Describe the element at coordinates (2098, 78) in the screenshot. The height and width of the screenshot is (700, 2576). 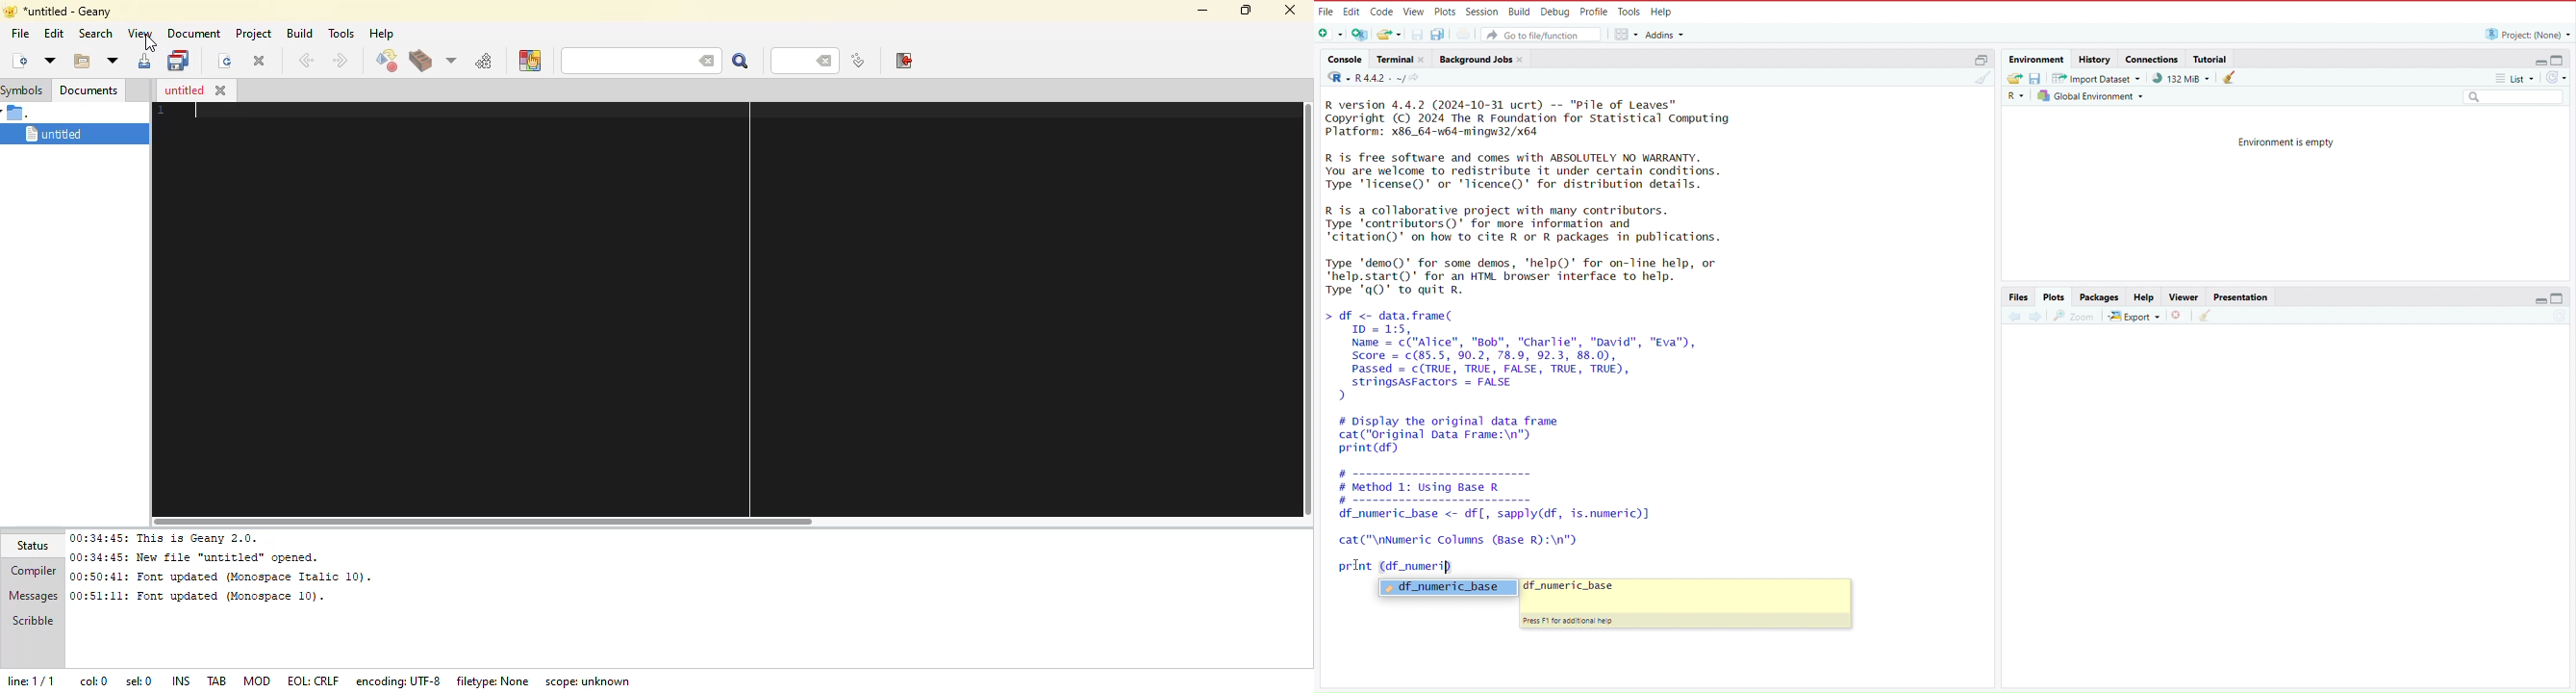
I see `Import dataset` at that location.